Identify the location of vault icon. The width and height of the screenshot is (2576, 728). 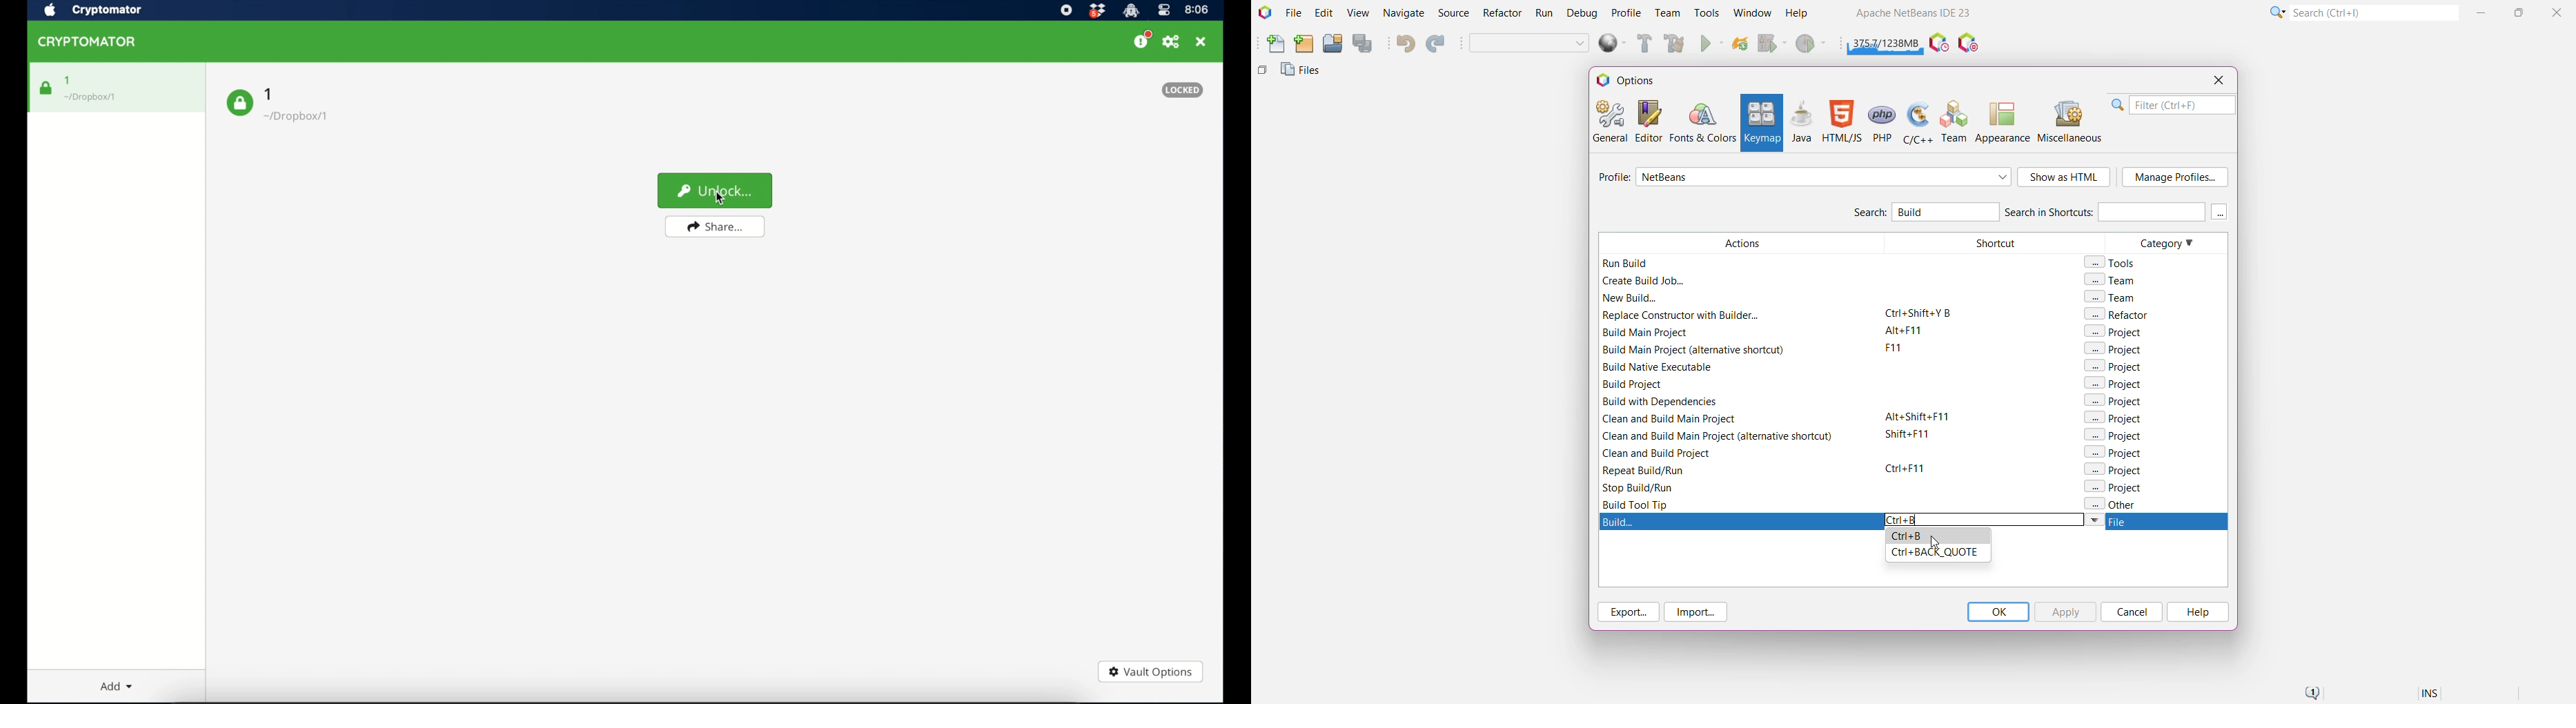
(45, 88).